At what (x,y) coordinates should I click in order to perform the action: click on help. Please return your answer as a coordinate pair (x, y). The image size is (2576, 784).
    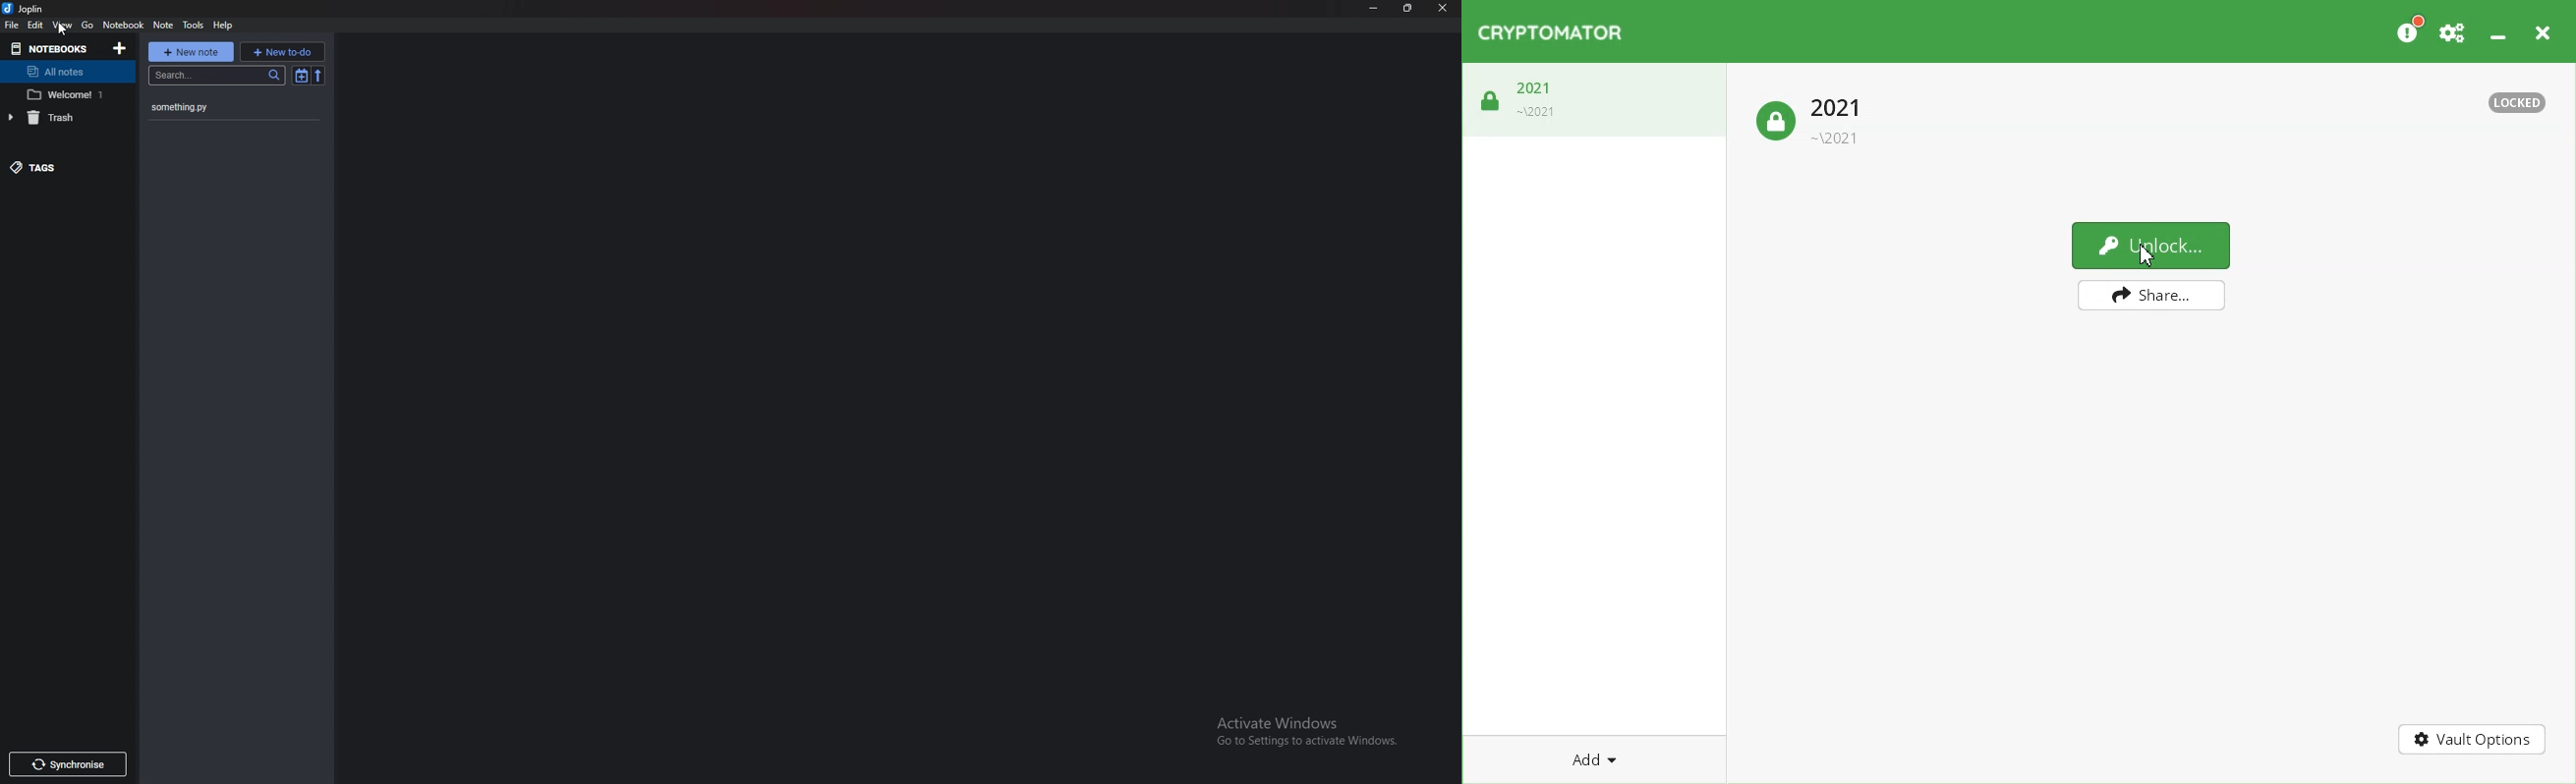
    Looking at the image, I should click on (225, 25).